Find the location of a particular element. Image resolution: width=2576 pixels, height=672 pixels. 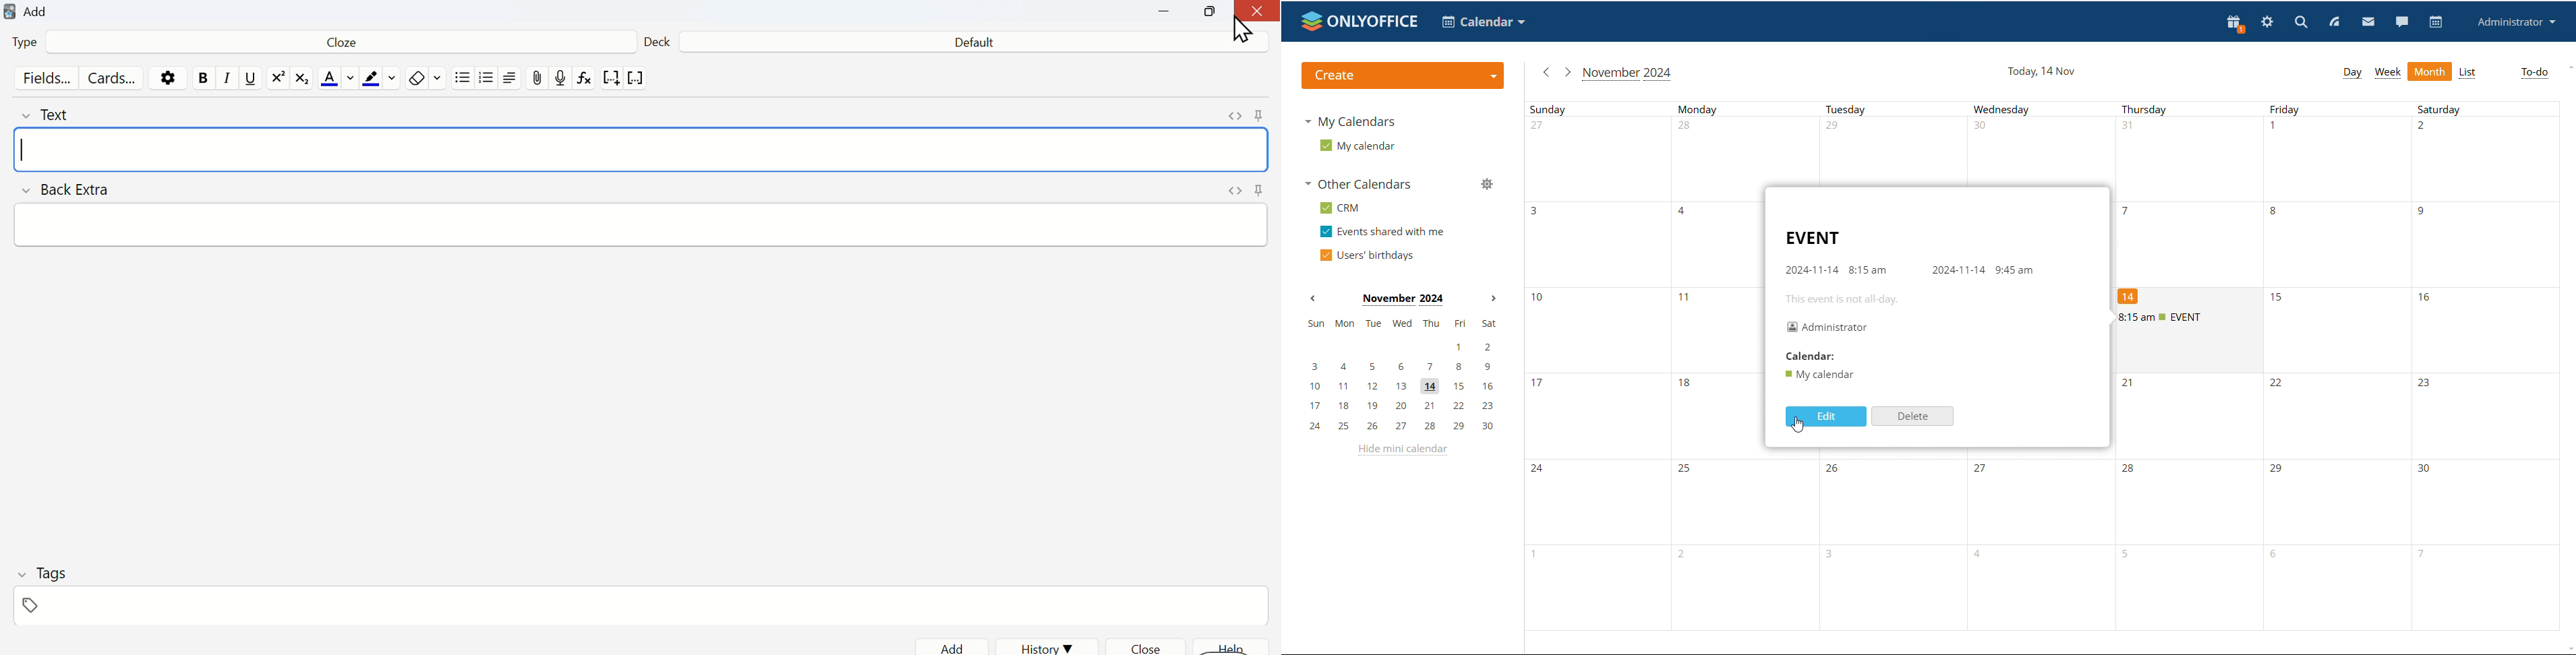

Input text is located at coordinates (643, 226).